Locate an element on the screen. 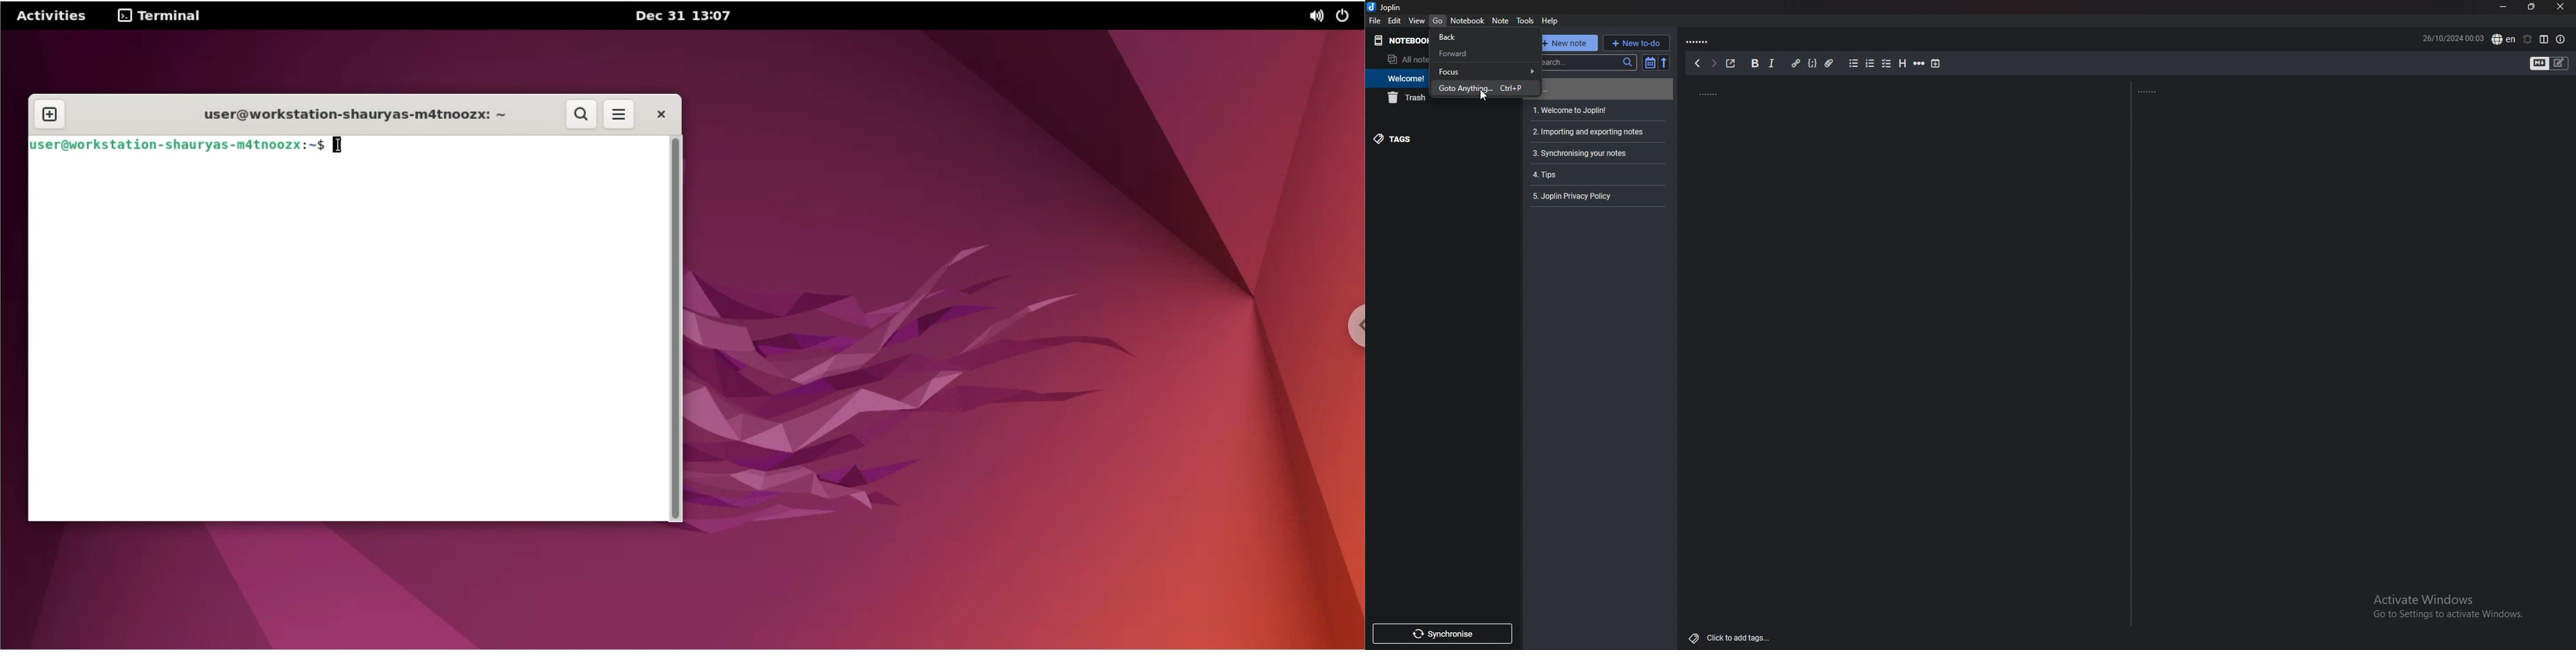  back is located at coordinates (1485, 36).